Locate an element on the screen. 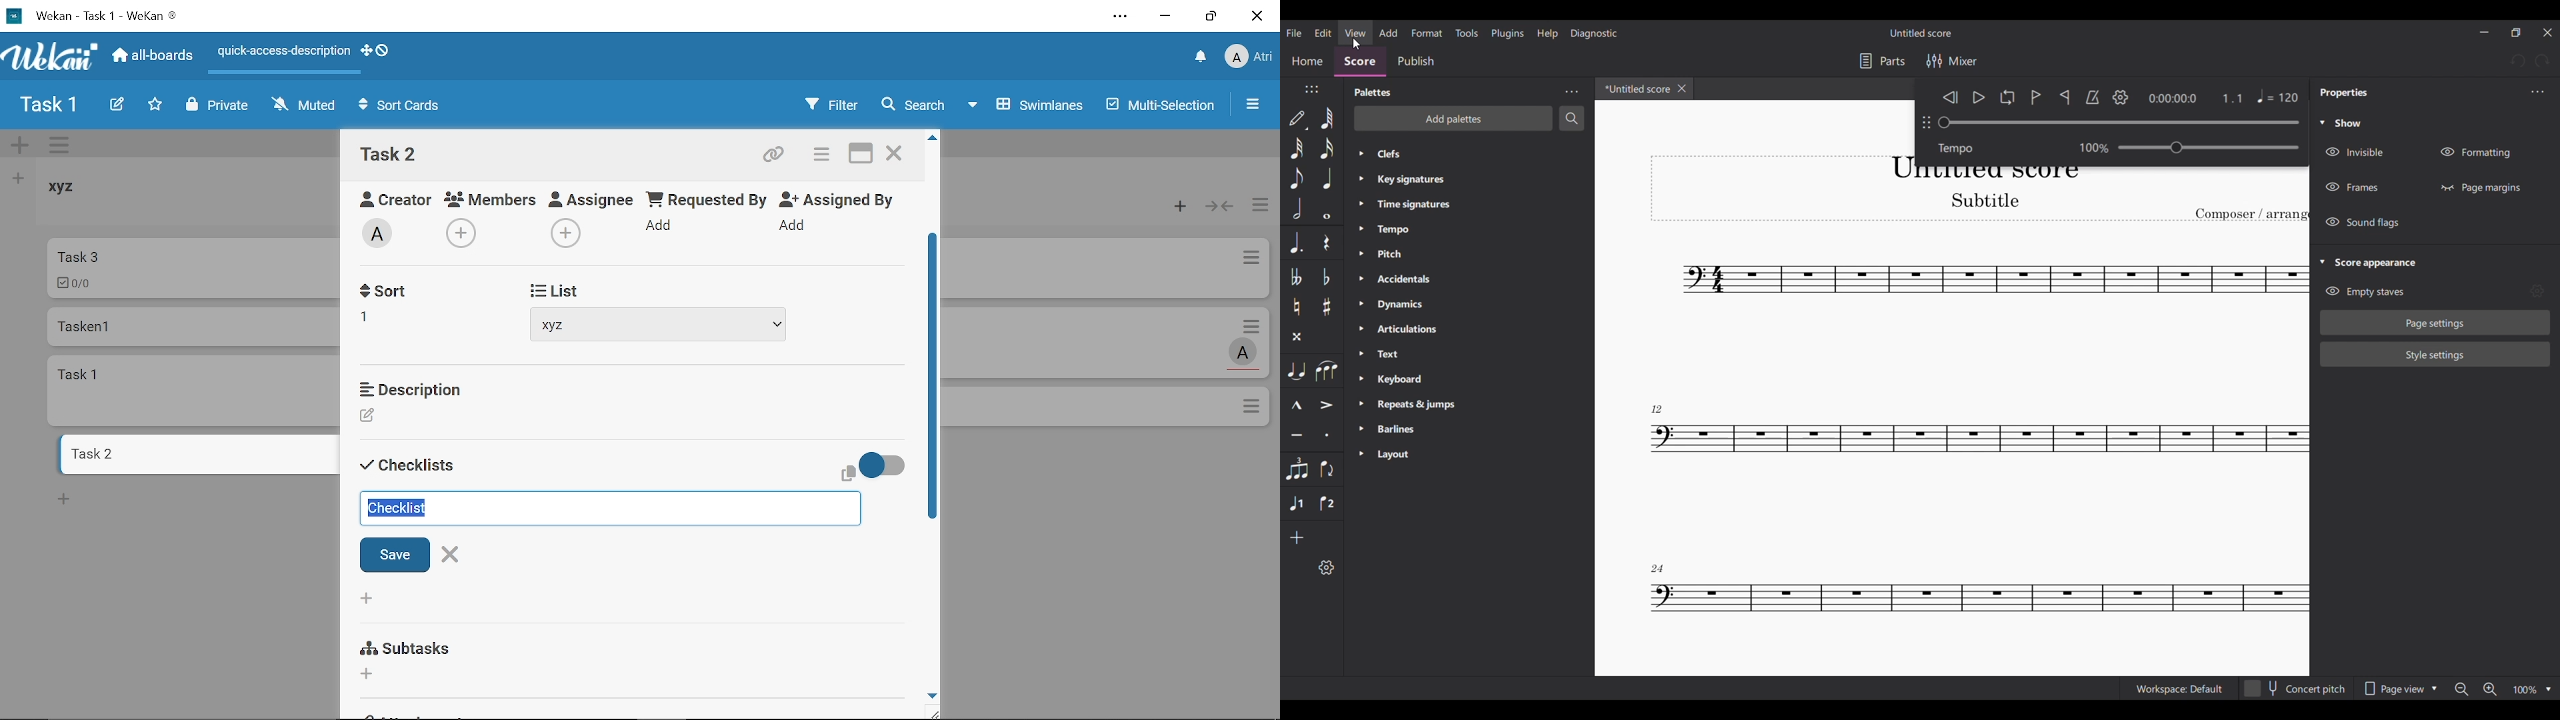 The width and height of the screenshot is (2576, 728). Manage card actions is located at coordinates (1260, 207).